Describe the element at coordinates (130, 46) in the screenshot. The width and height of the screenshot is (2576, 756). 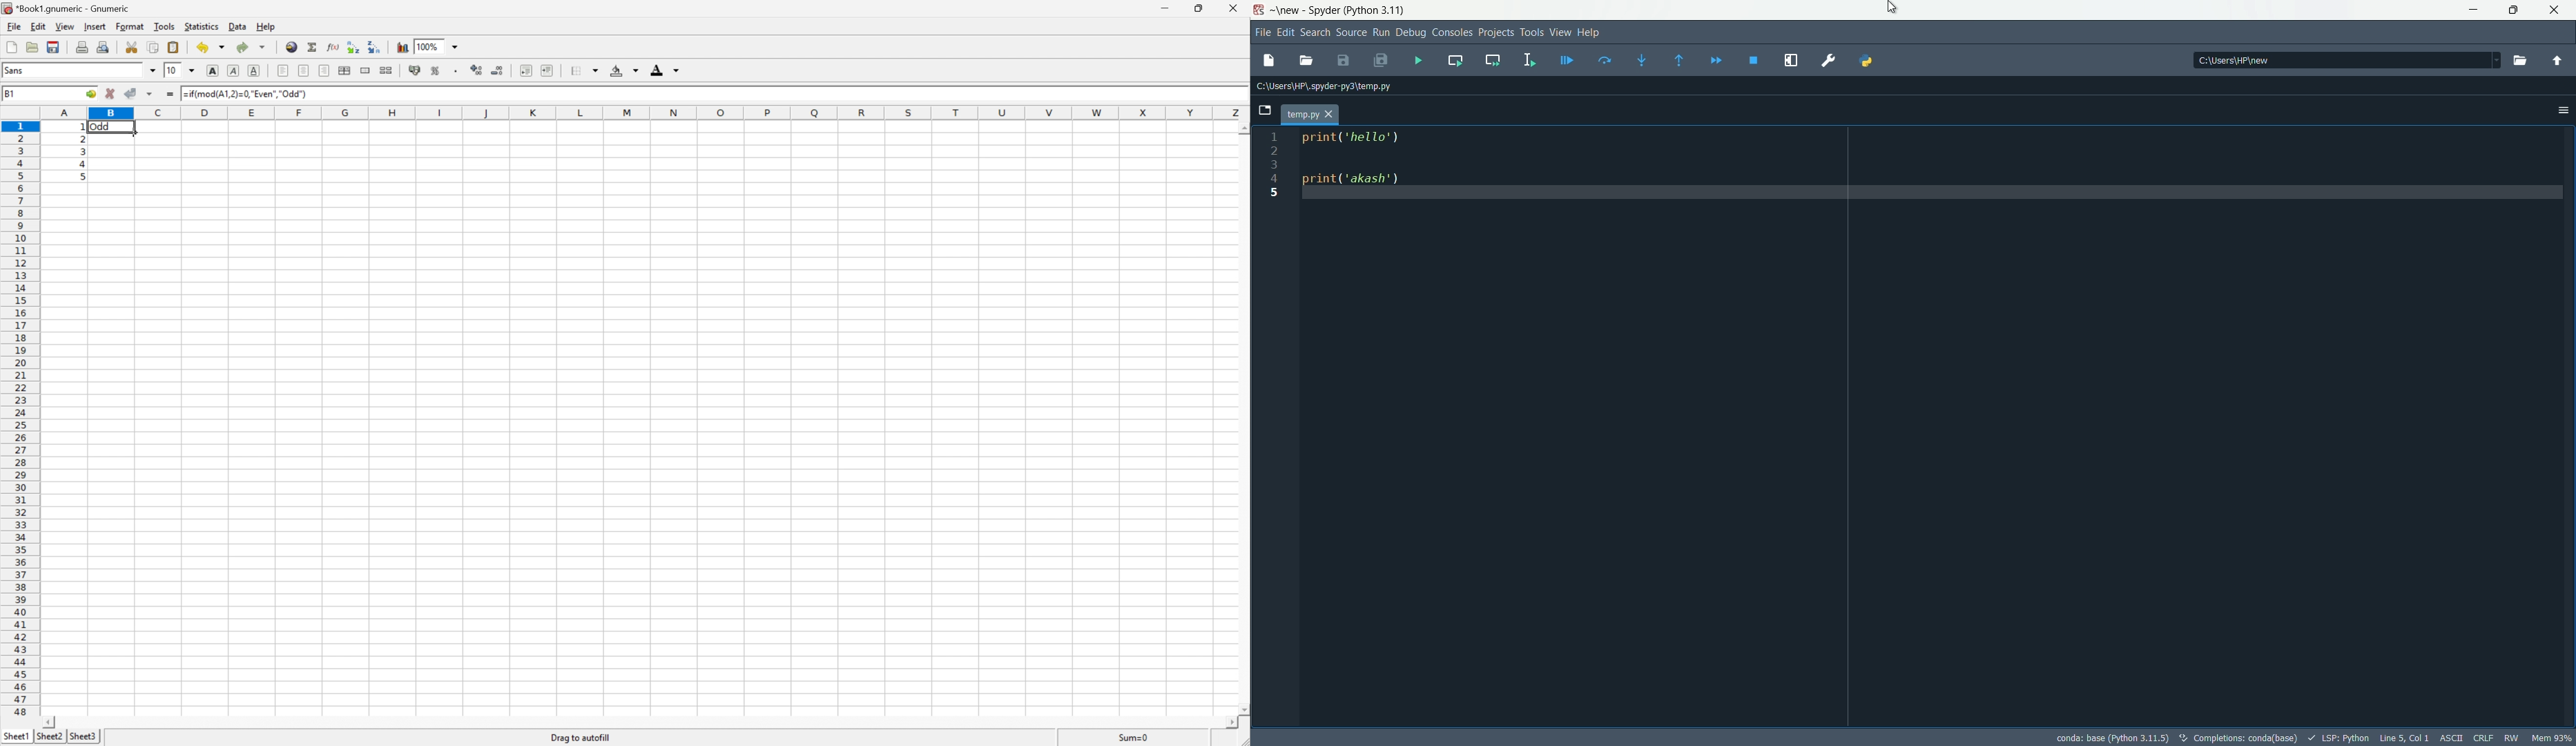
I see `Cut selection` at that location.